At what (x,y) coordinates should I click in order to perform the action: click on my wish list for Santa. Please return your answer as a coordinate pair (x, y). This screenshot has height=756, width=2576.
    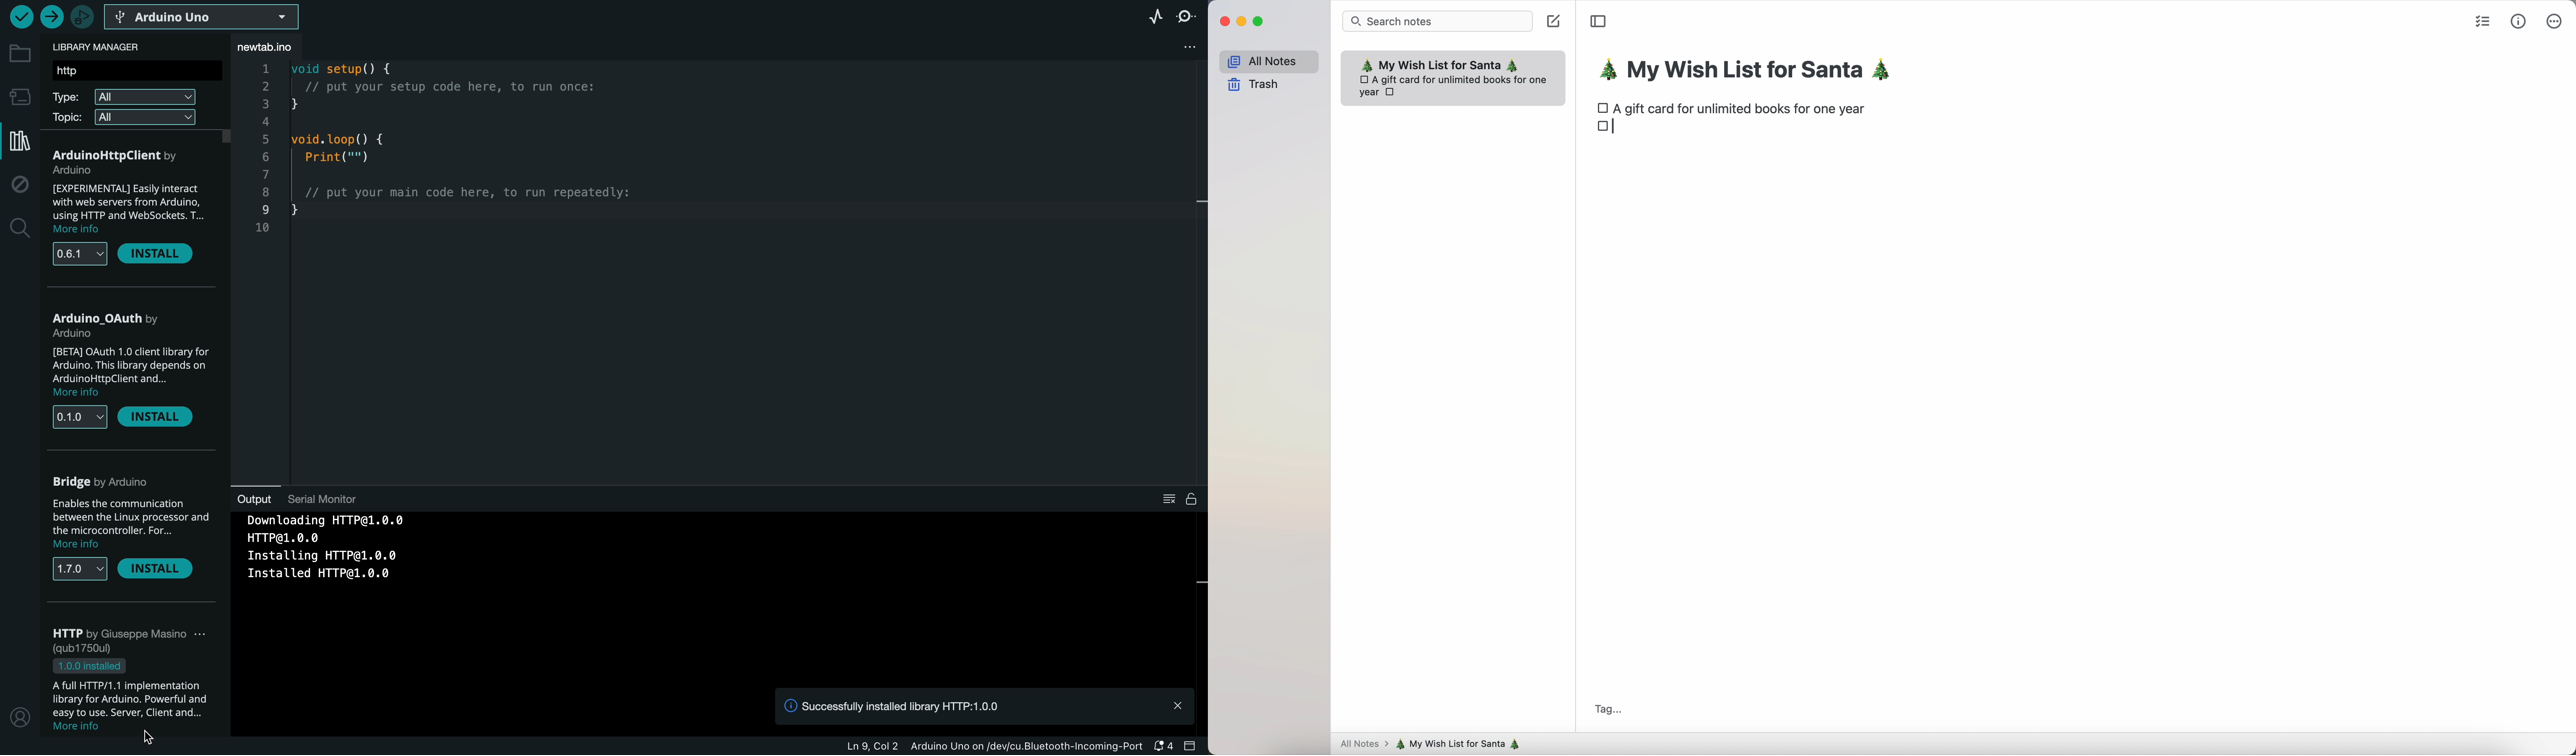
    Looking at the image, I should click on (1463, 744).